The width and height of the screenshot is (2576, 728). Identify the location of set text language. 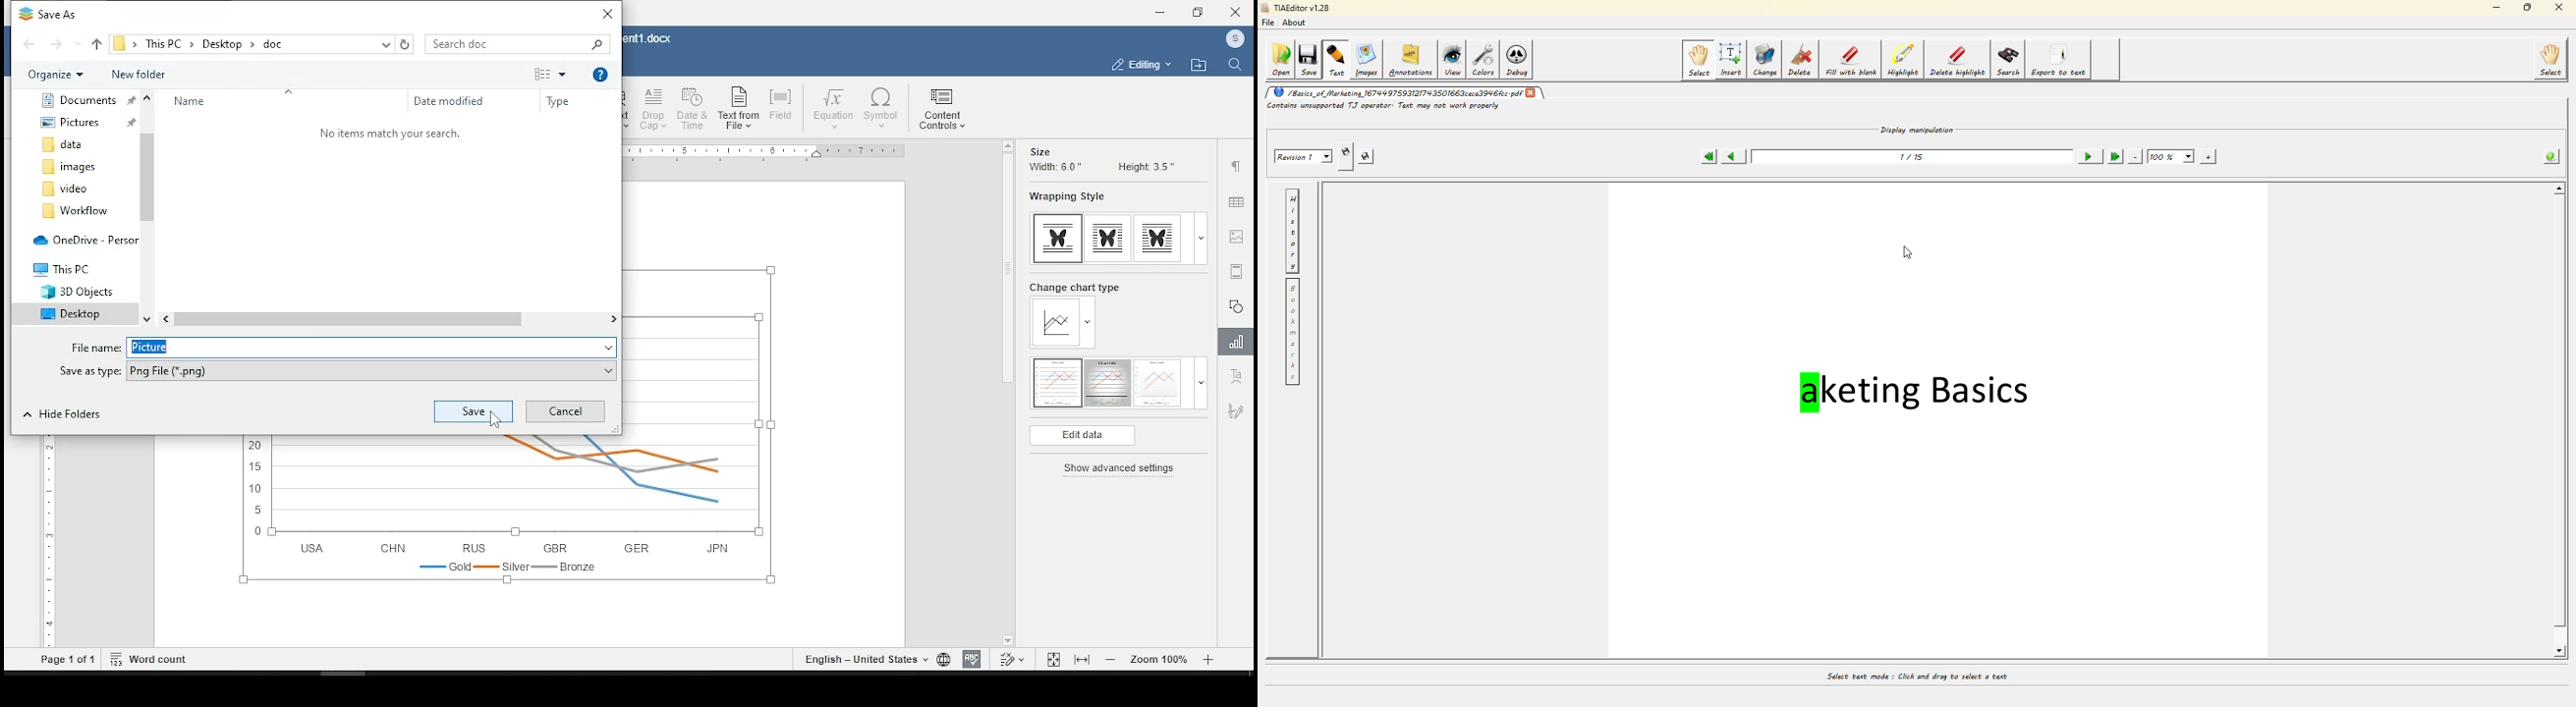
(865, 659).